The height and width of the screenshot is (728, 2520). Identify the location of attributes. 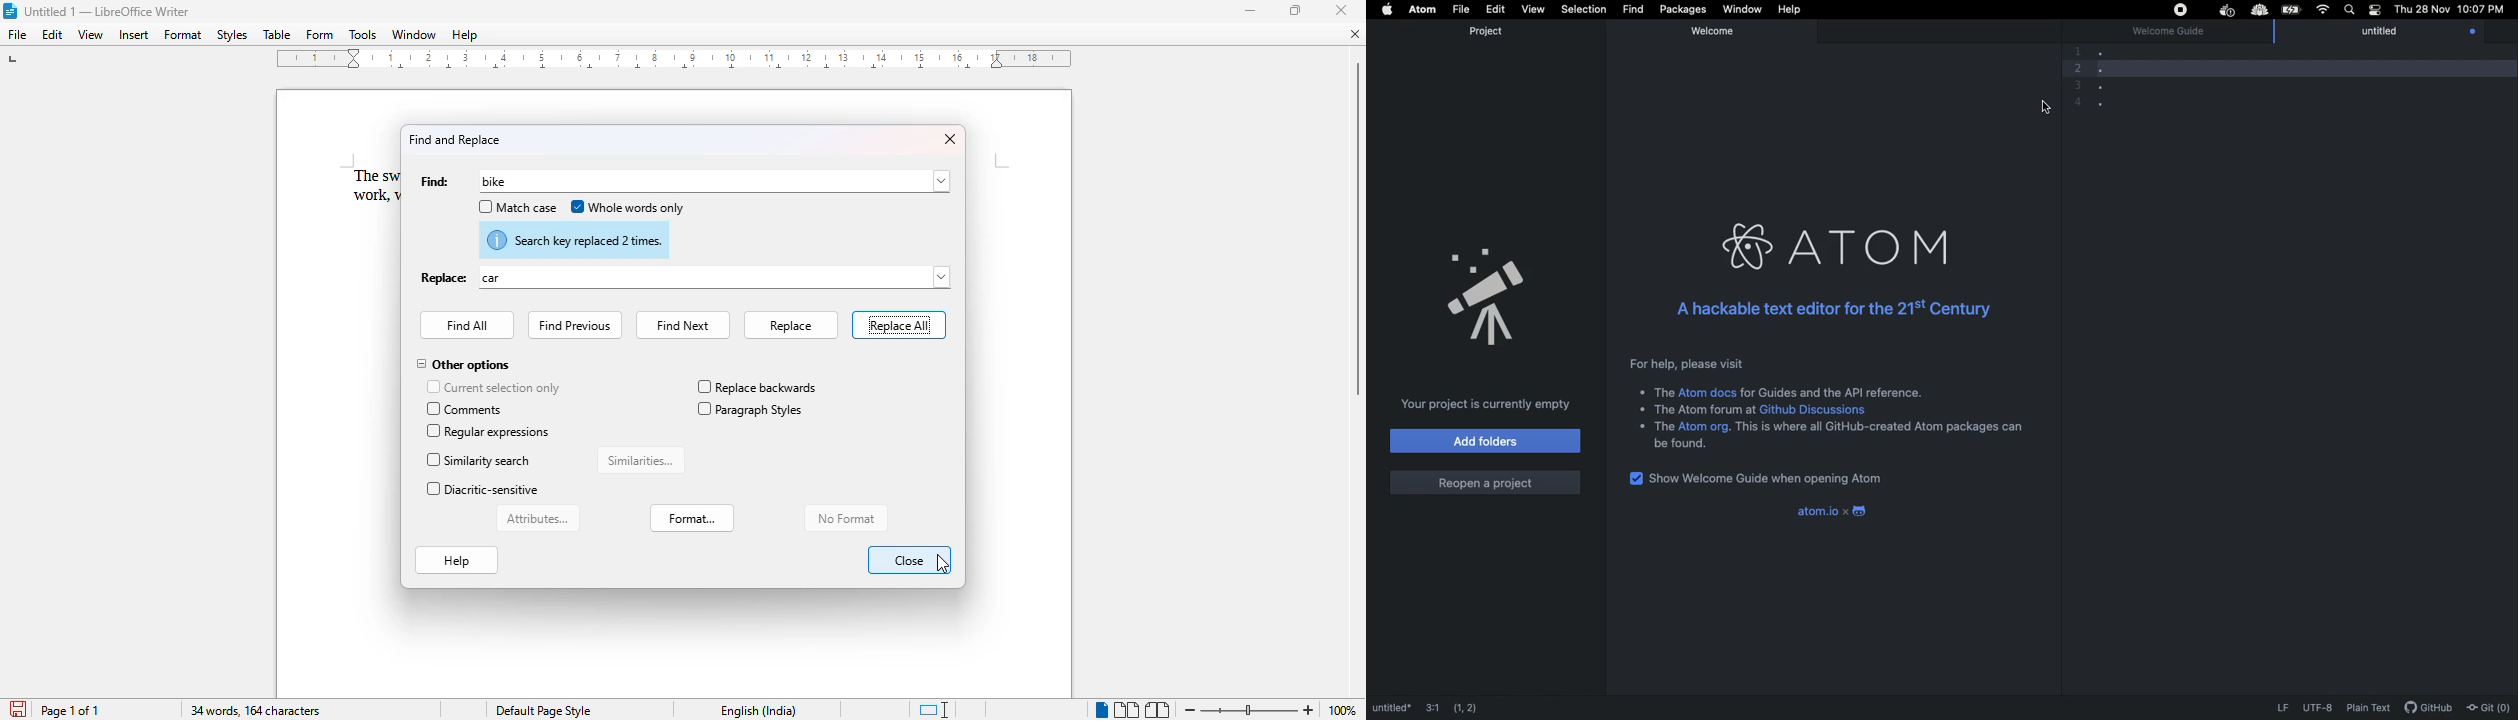
(540, 518).